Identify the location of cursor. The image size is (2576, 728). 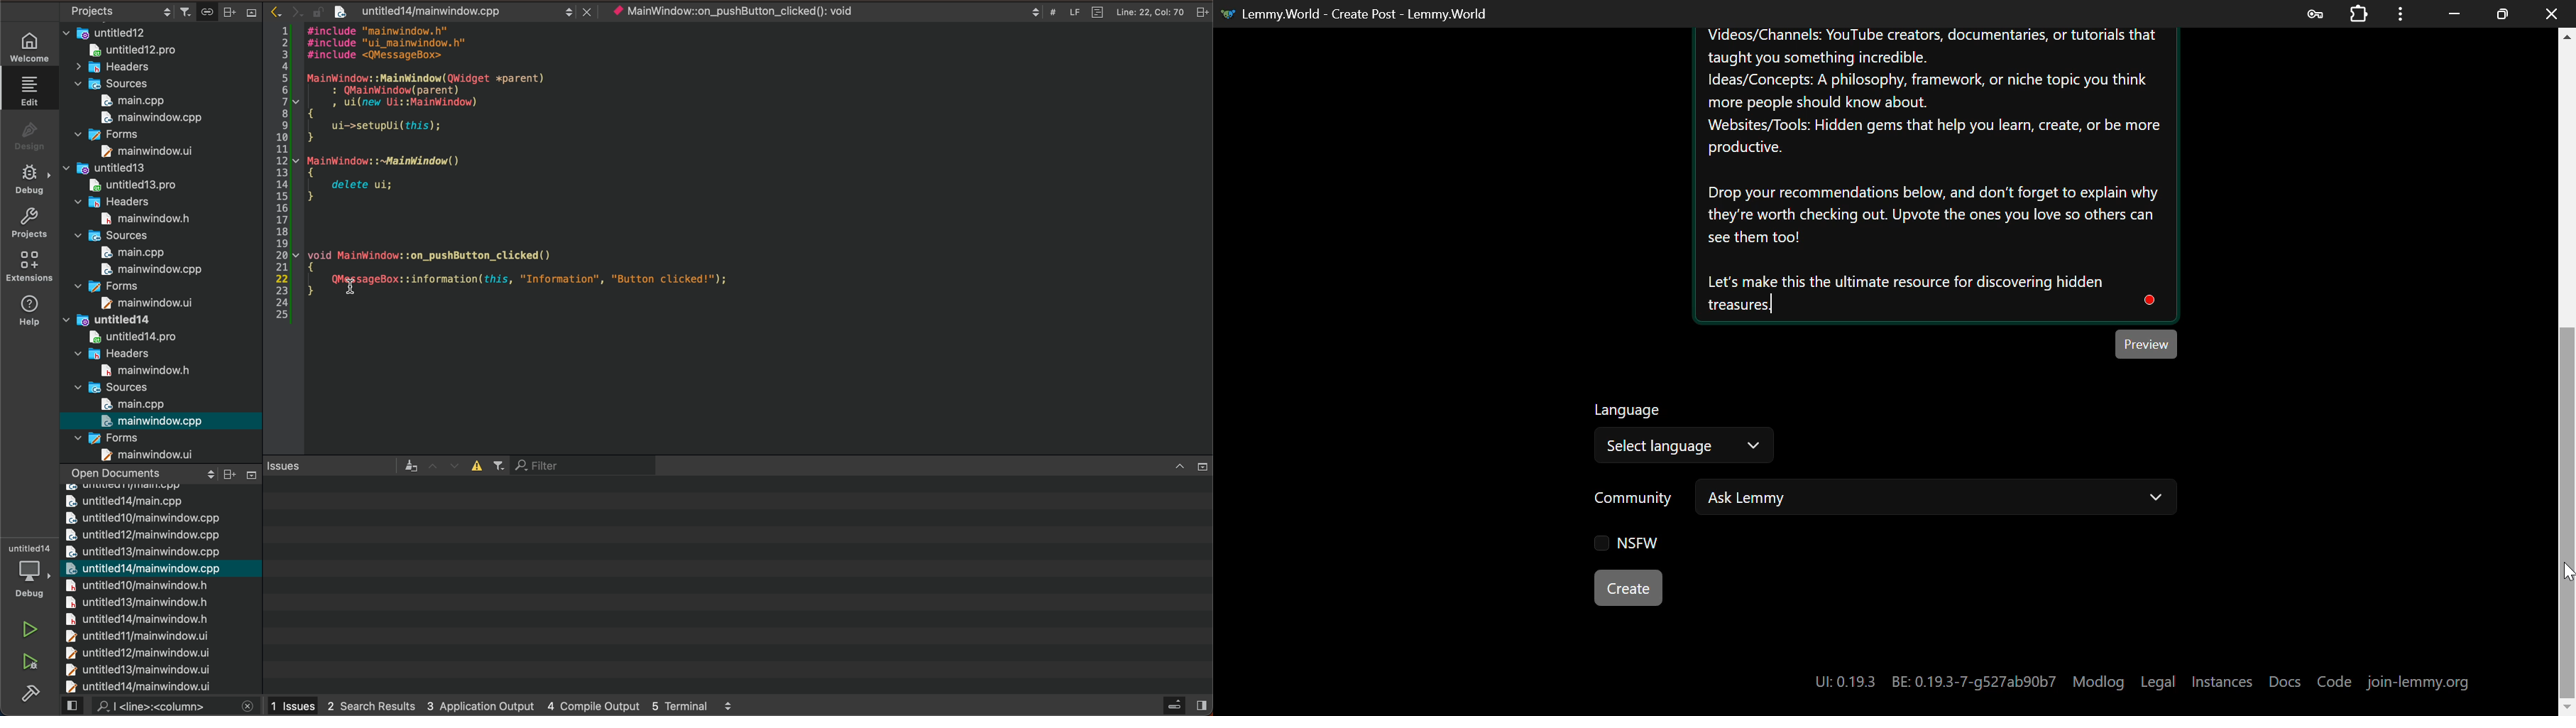
(357, 279).